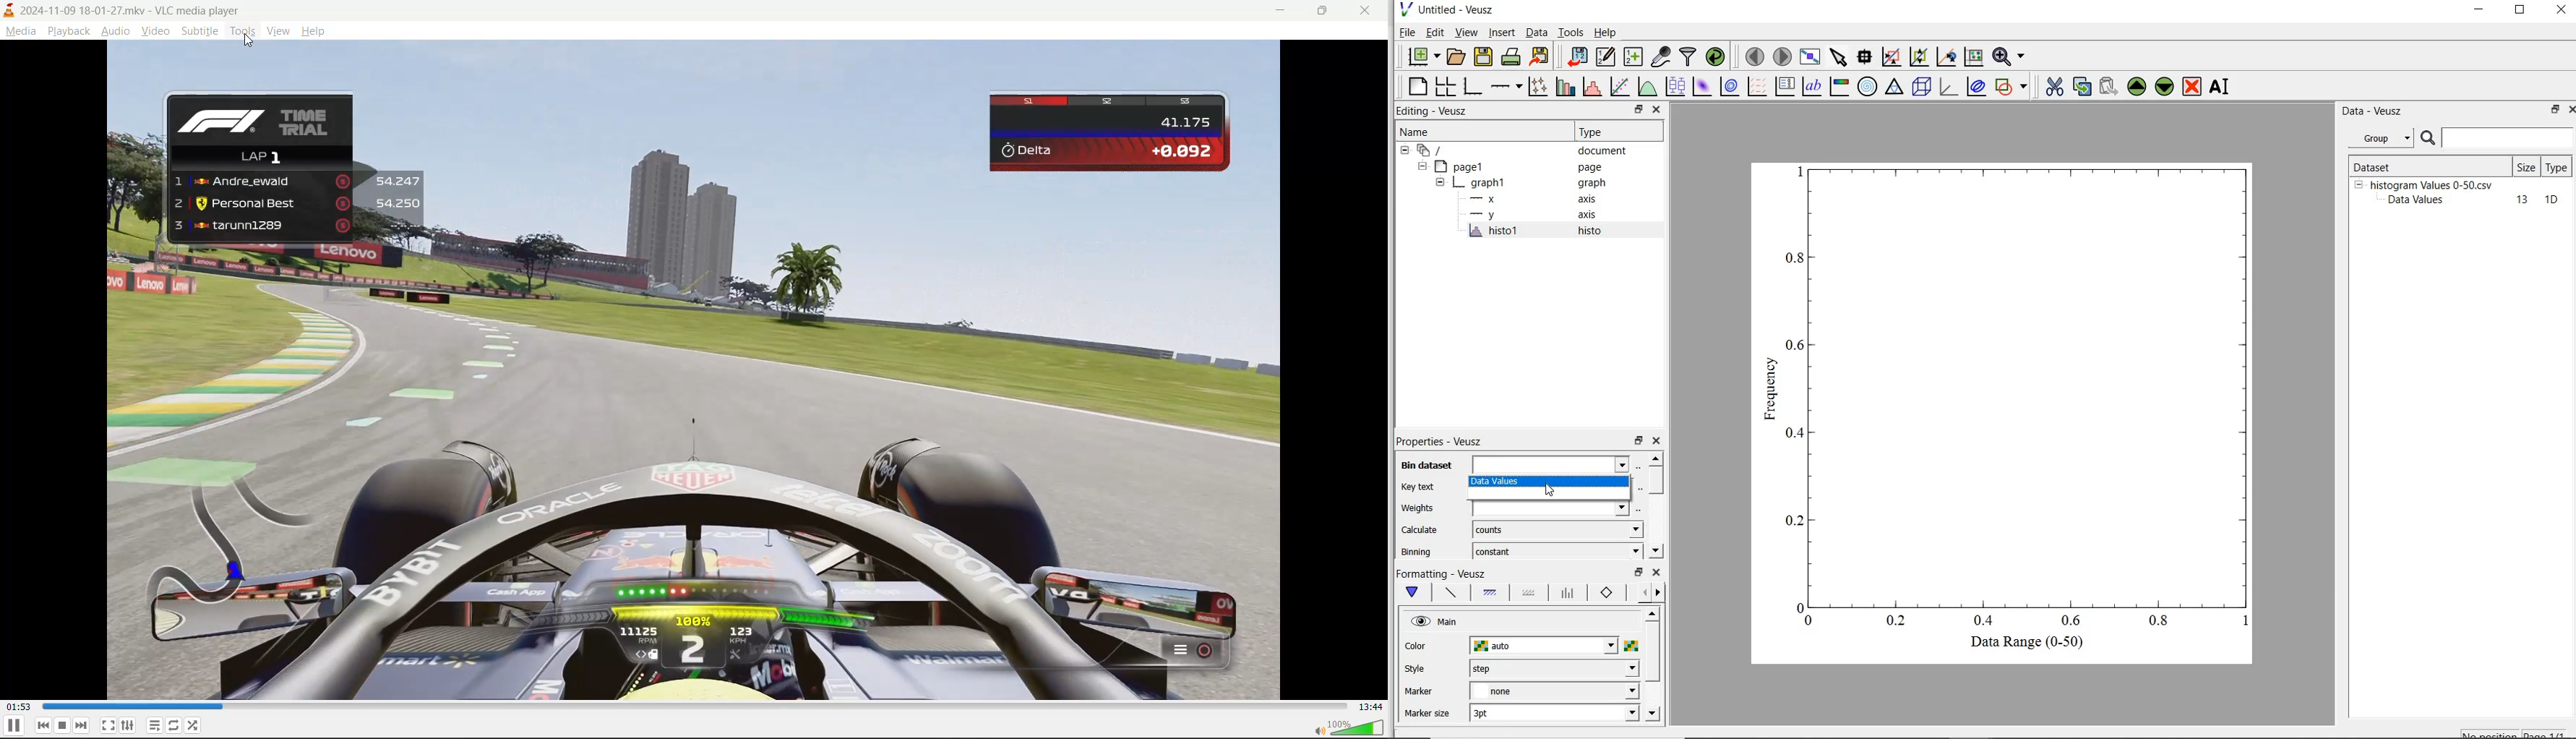 The image size is (2576, 756). Describe the element at coordinates (1418, 670) in the screenshot. I see `Style` at that location.